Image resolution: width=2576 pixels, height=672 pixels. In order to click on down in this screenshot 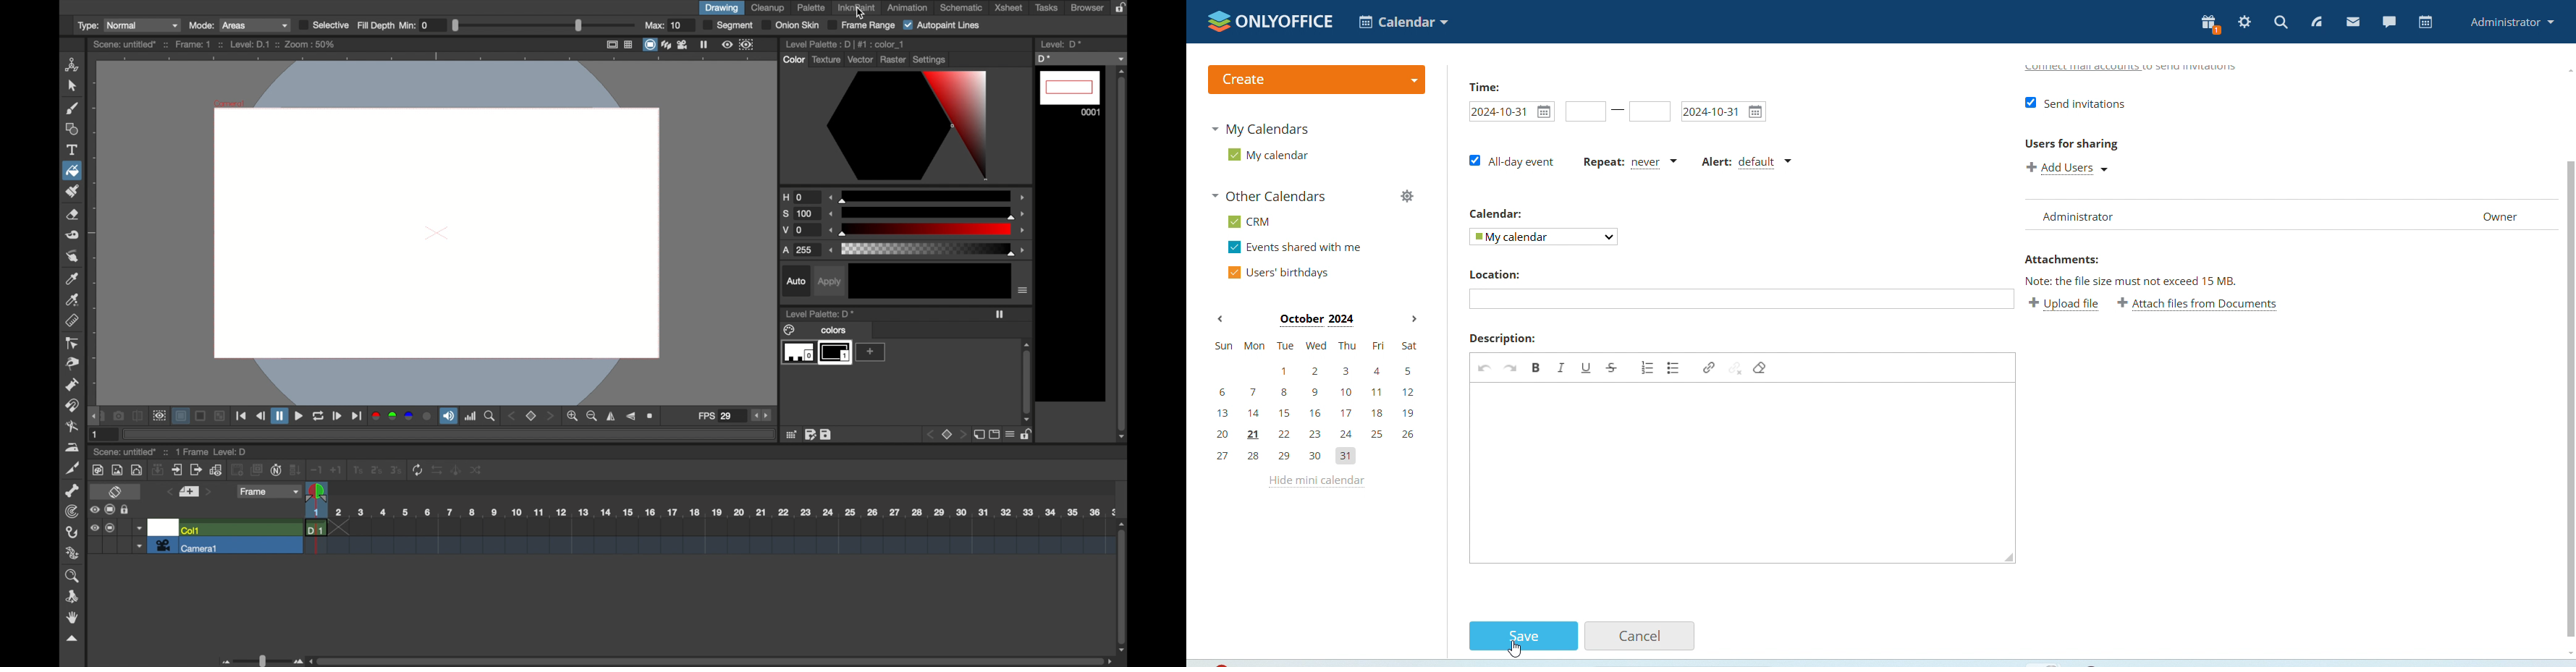, I will do `click(295, 469)`.